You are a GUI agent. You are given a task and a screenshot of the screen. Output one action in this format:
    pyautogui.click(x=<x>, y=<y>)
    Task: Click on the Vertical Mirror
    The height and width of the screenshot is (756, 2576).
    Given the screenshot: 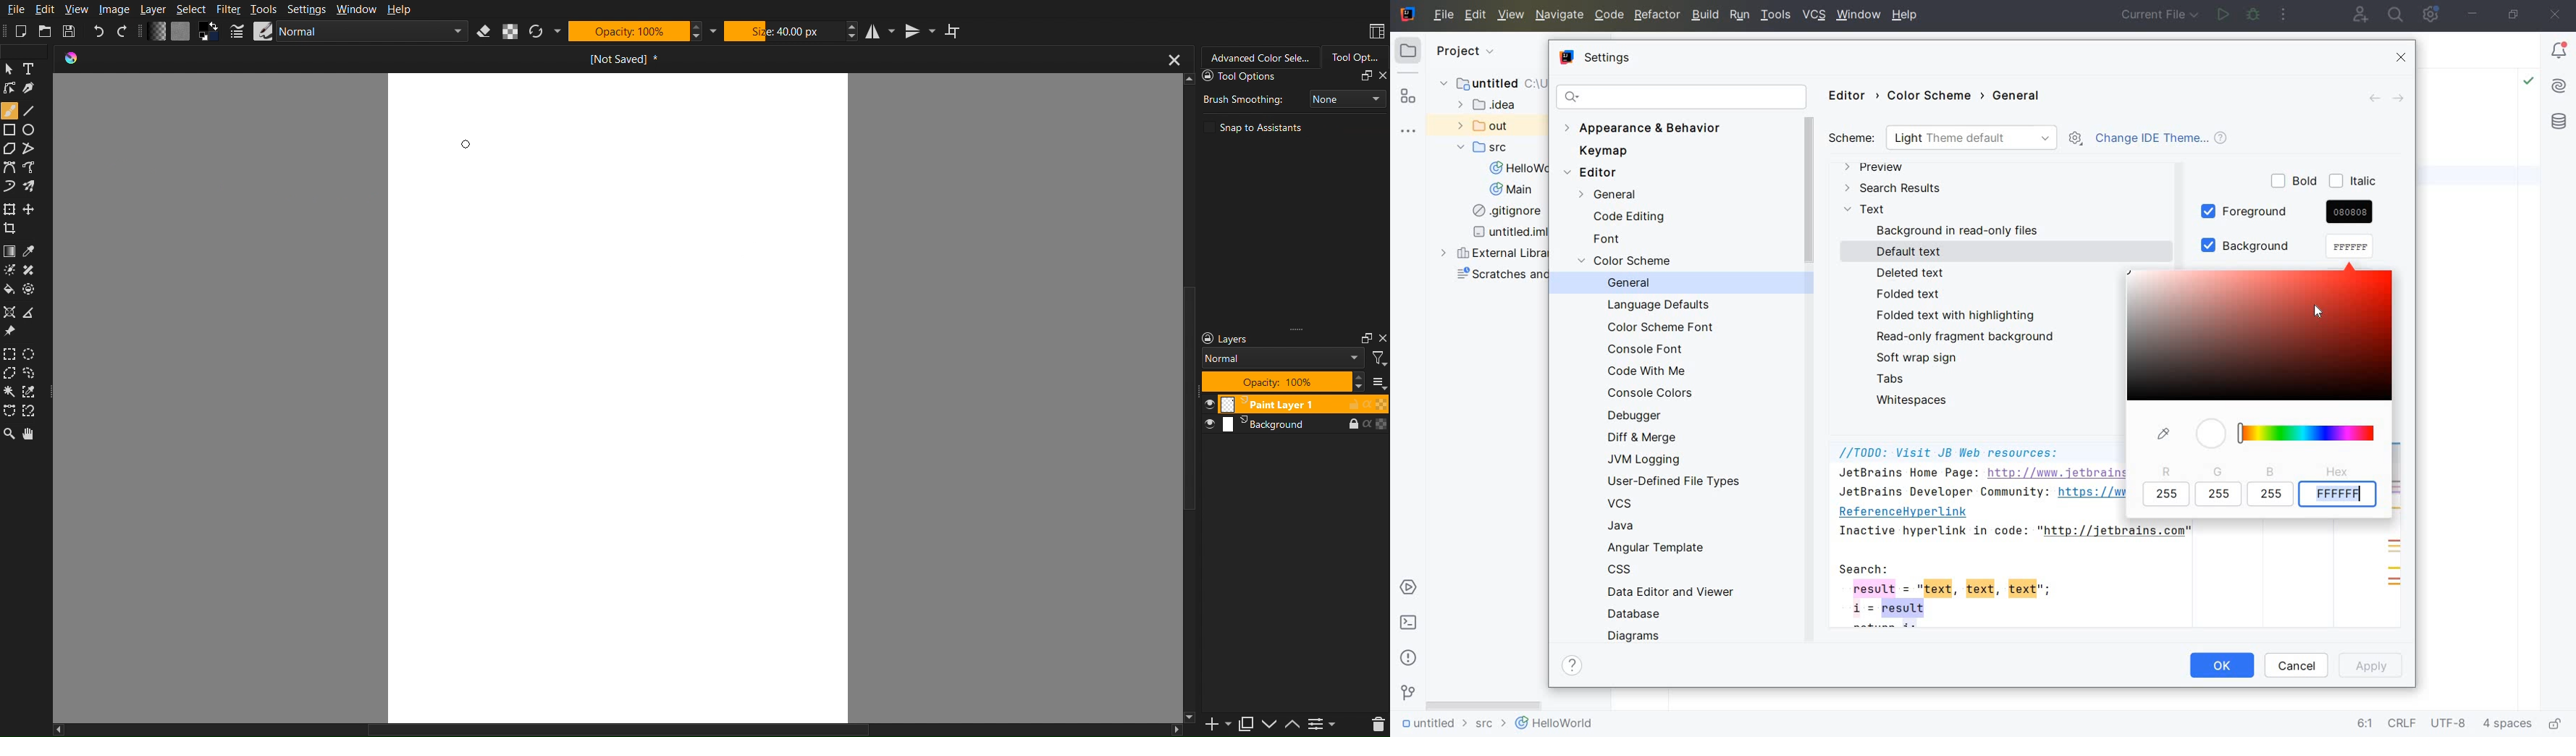 What is the action you would take?
    pyautogui.click(x=919, y=31)
    